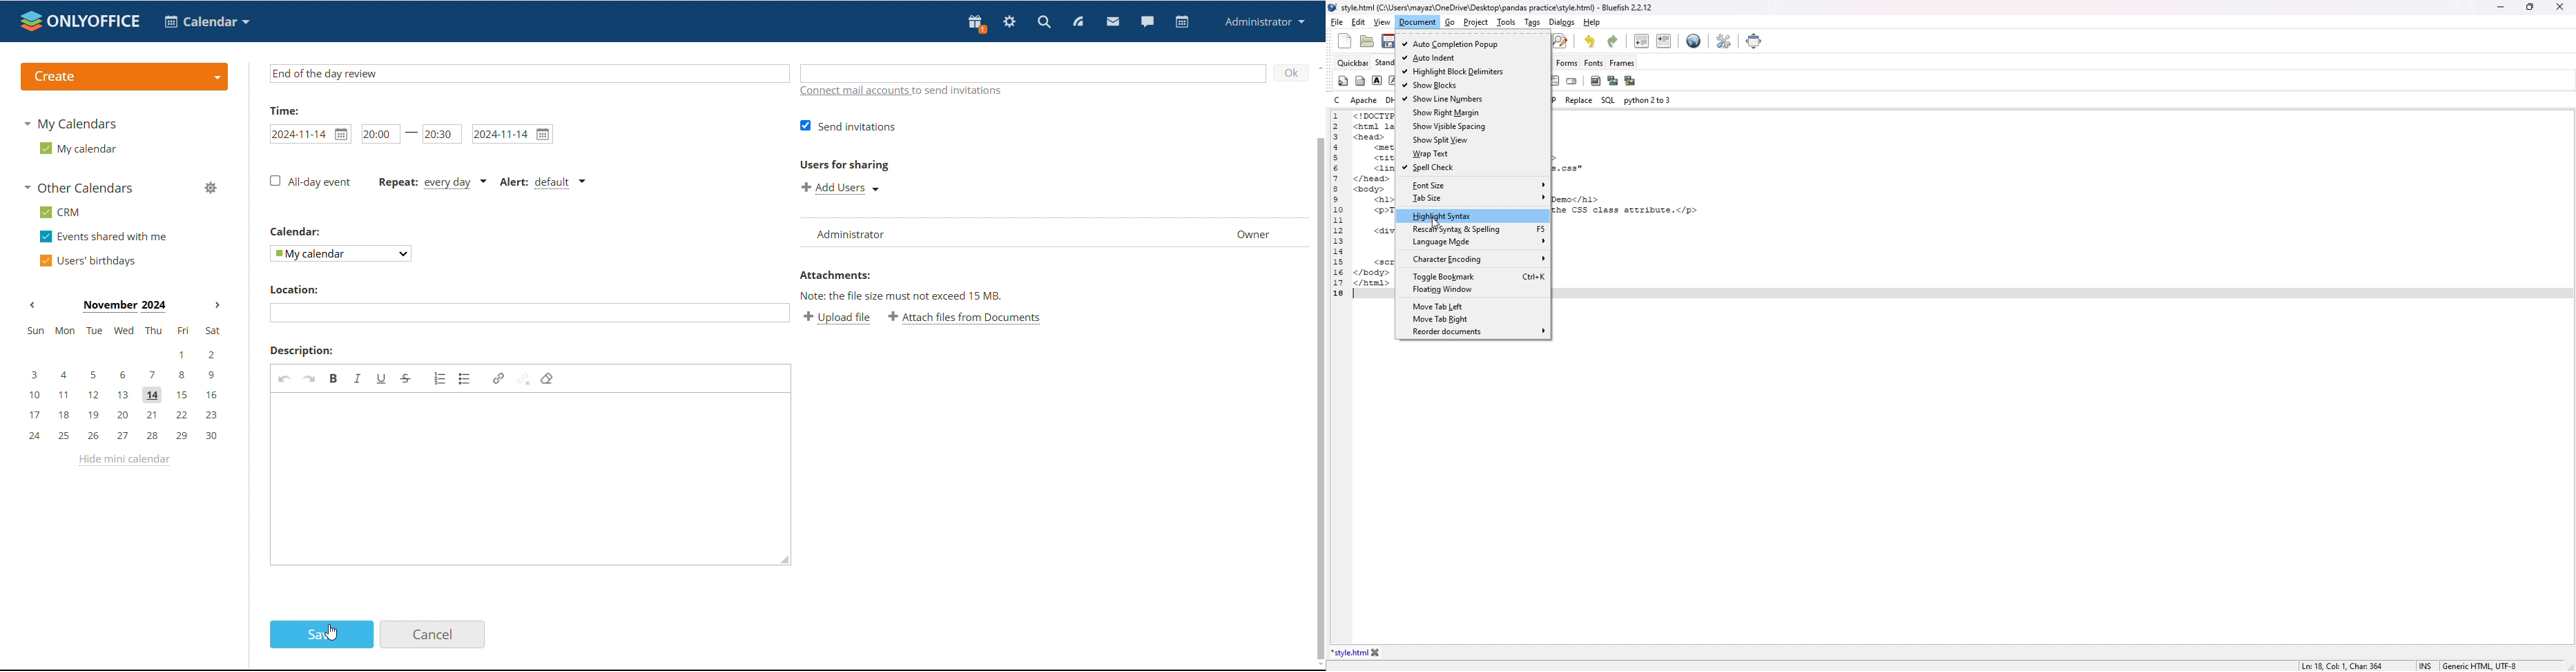  What do you see at coordinates (1147, 22) in the screenshot?
I see `chat` at bounding box center [1147, 22].